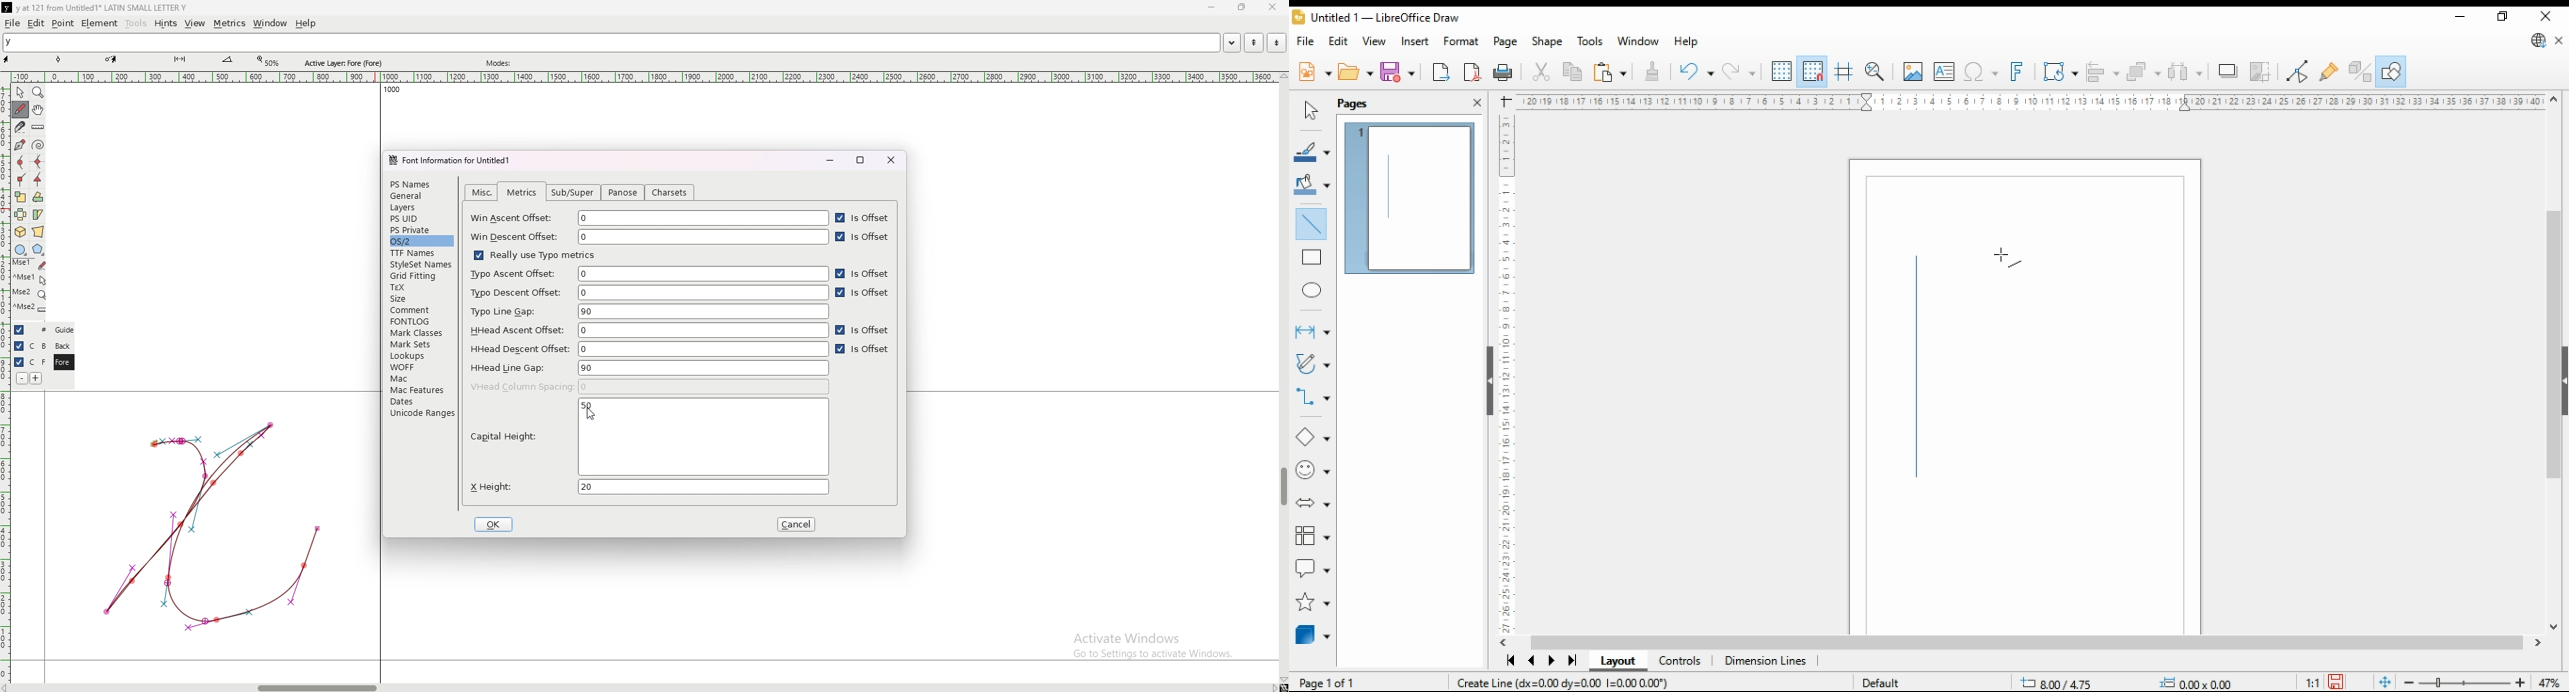 The image size is (2576, 700). I want to click on align objects, so click(2103, 71).